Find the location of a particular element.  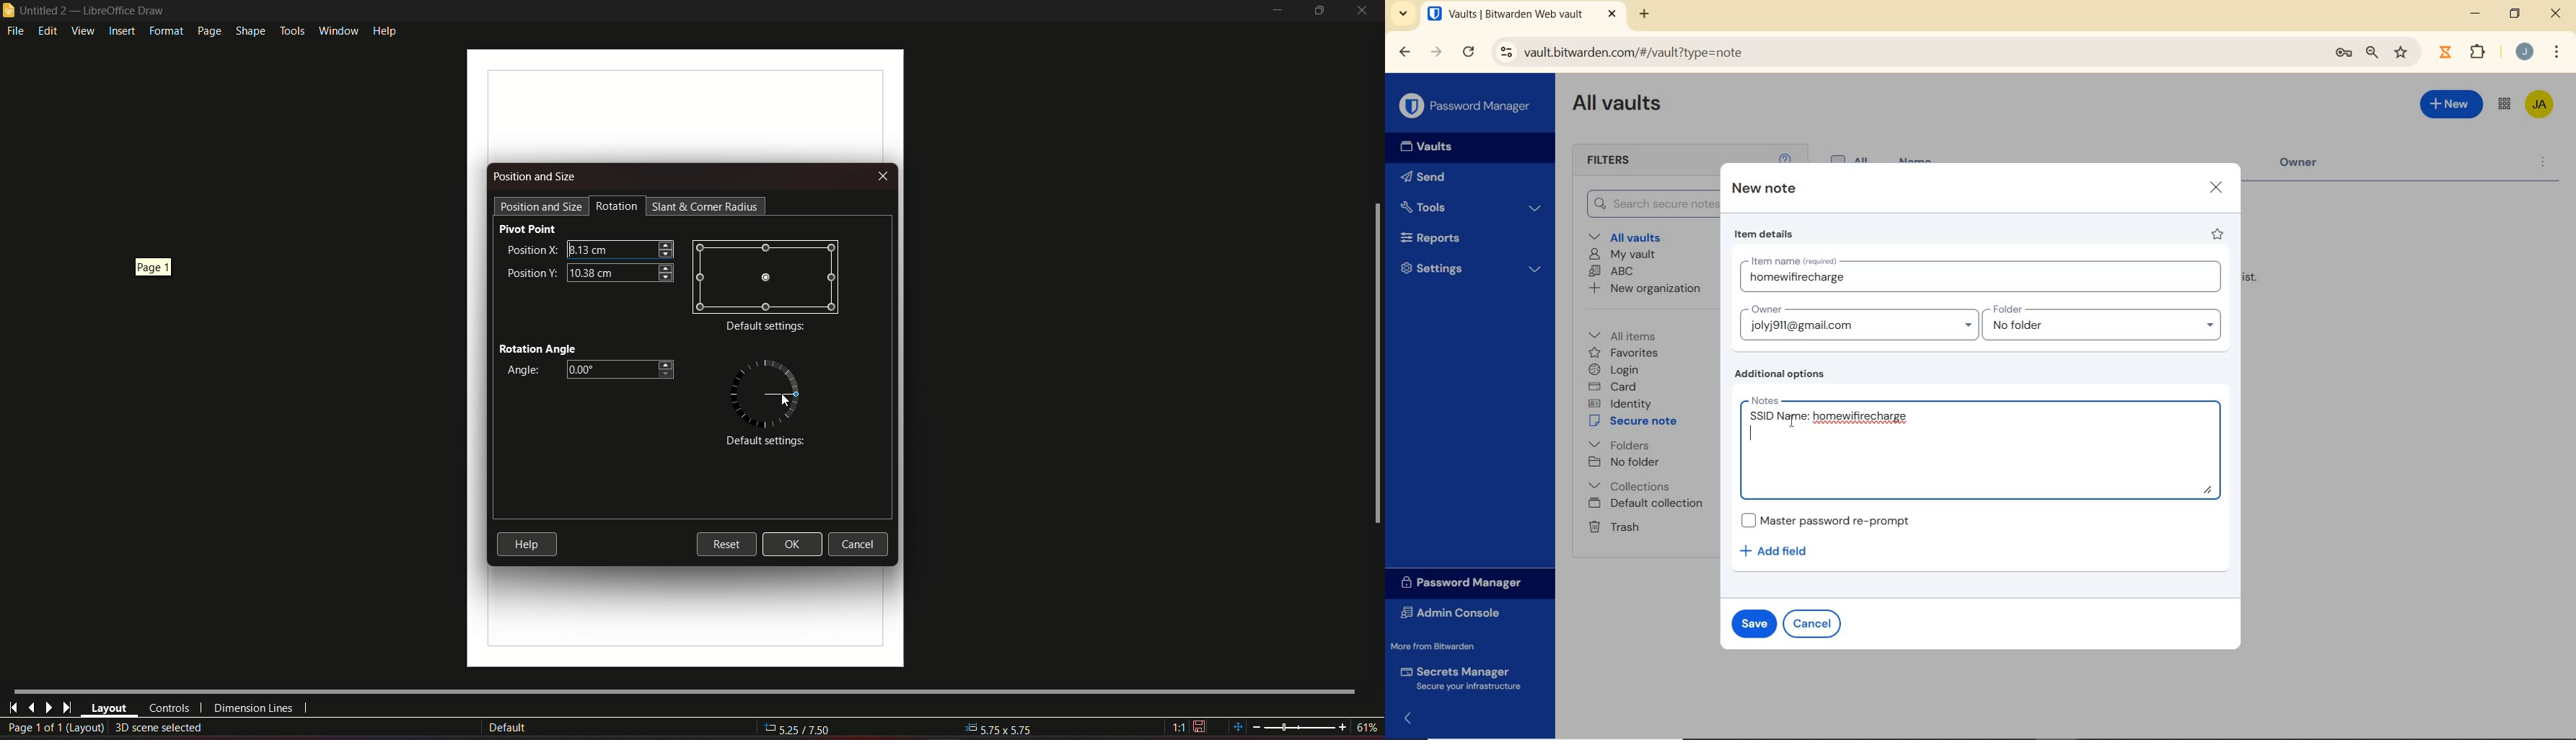

5.25/7.50 is located at coordinates (806, 730).